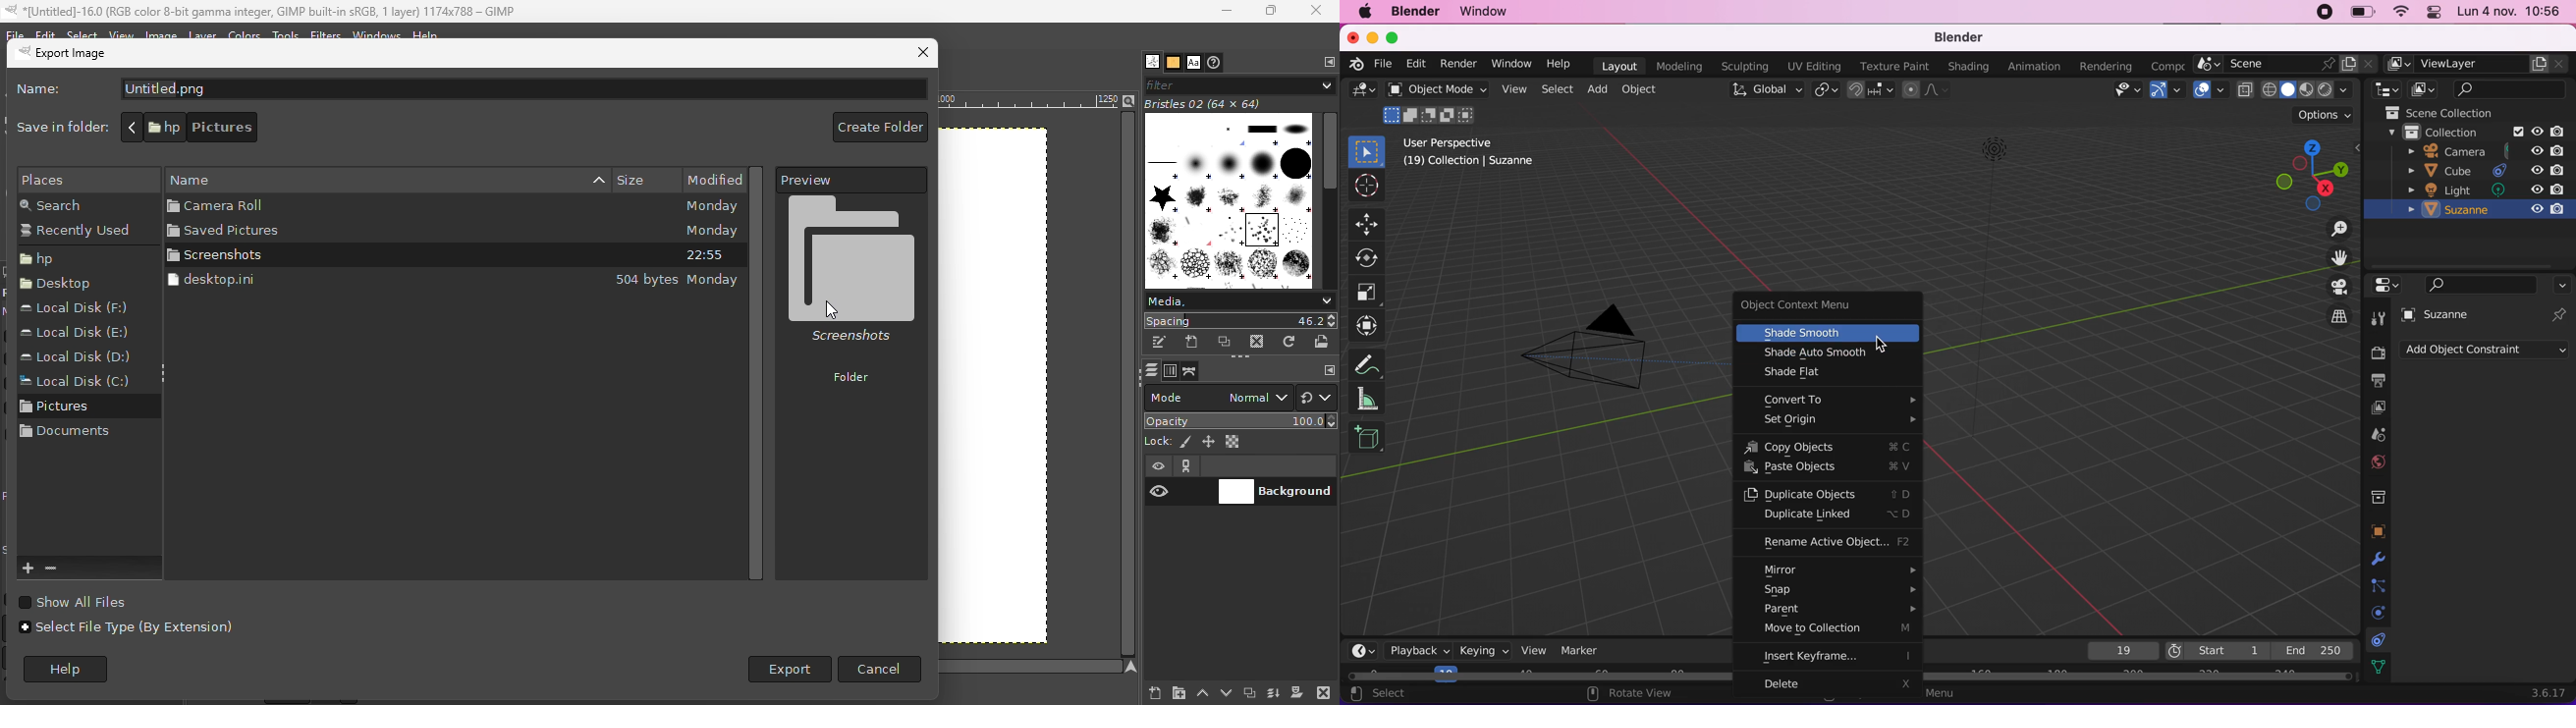 The width and height of the screenshot is (2576, 728). What do you see at coordinates (80, 179) in the screenshot?
I see `Pixels` at bounding box center [80, 179].